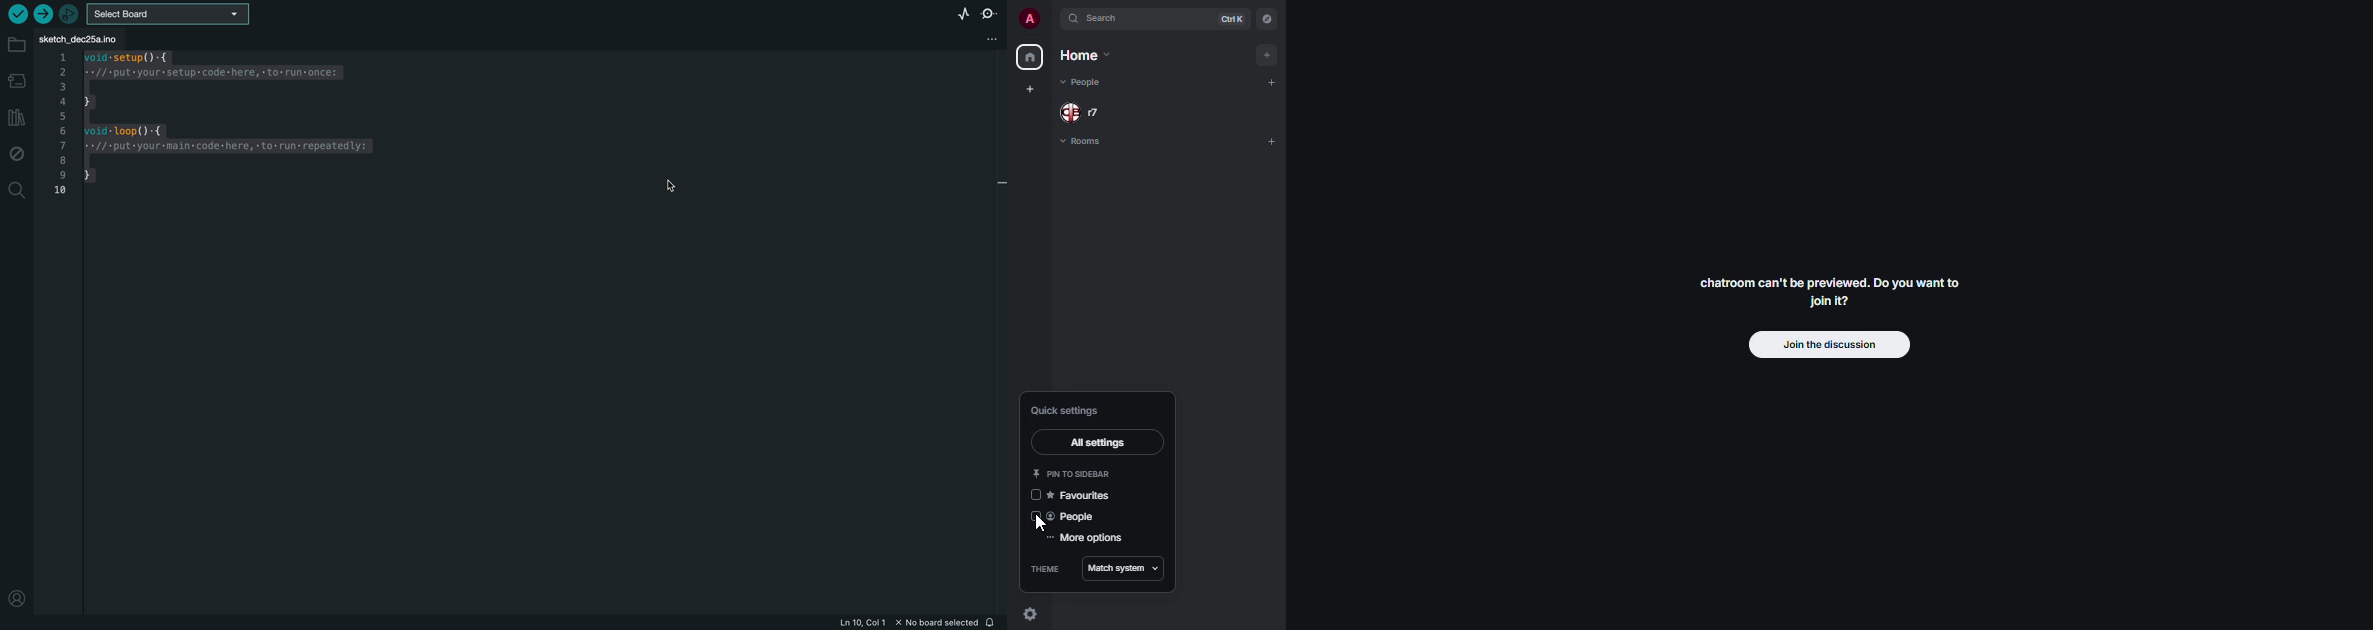 The image size is (2380, 644). Describe the element at coordinates (169, 15) in the screenshot. I see `board  selecter` at that location.